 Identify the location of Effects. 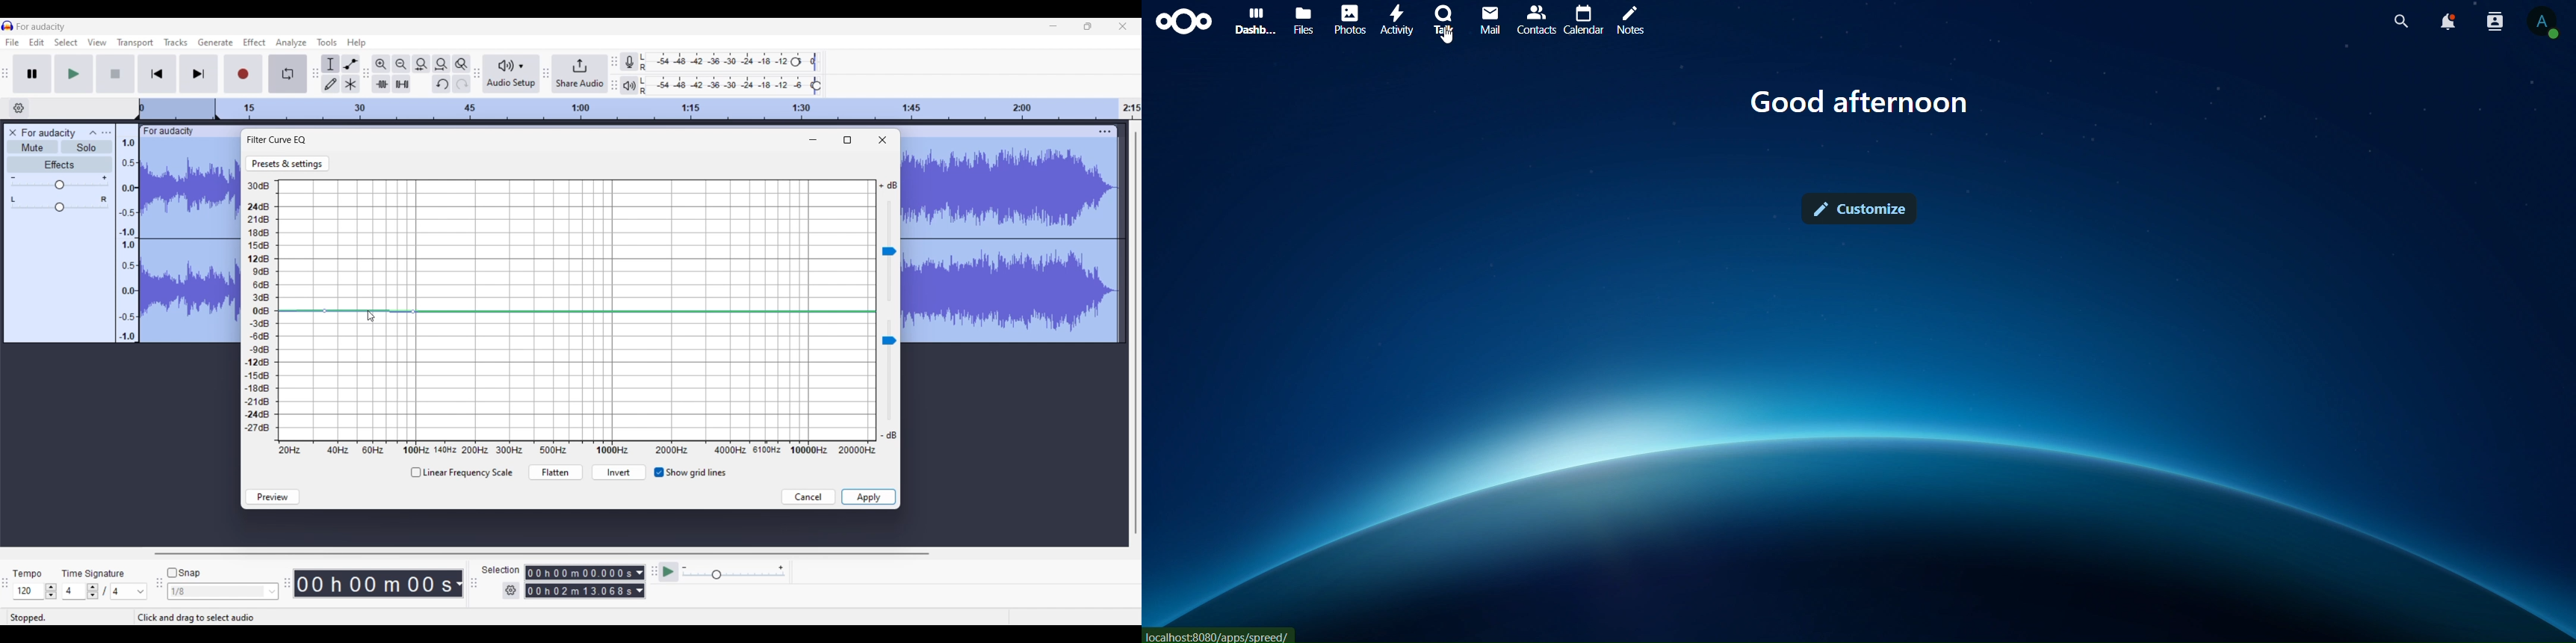
(59, 164).